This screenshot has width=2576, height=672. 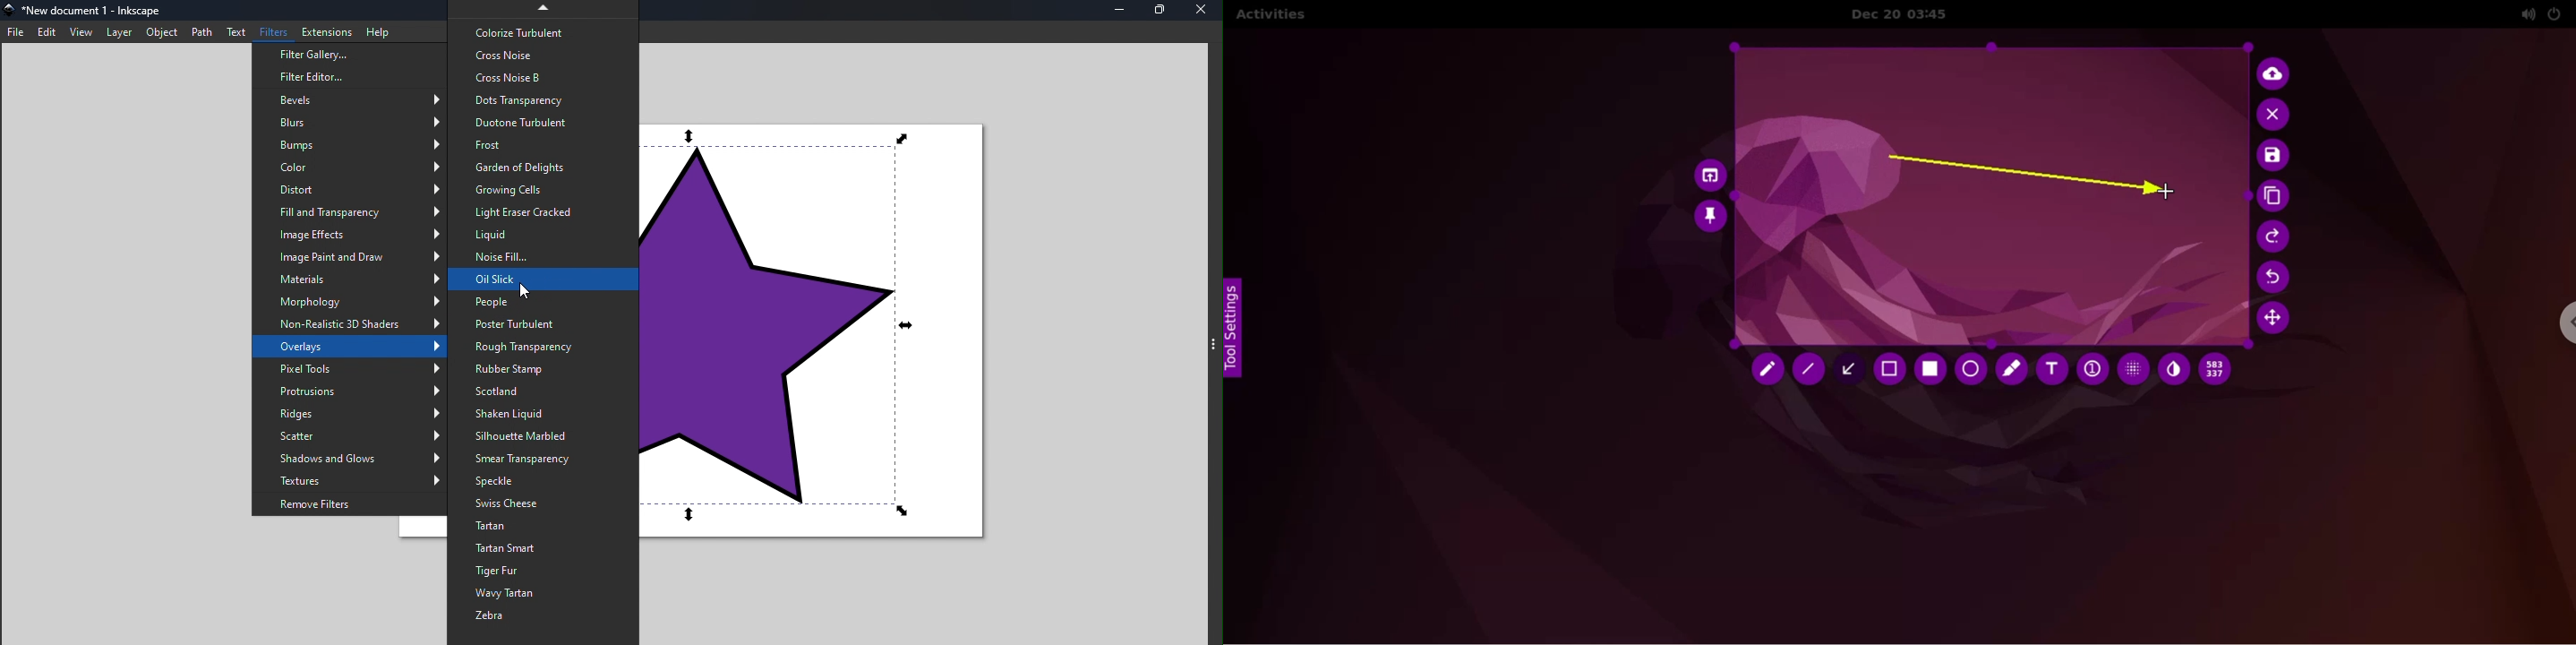 What do you see at coordinates (382, 30) in the screenshot?
I see `Help` at bounding box center [382, 30].